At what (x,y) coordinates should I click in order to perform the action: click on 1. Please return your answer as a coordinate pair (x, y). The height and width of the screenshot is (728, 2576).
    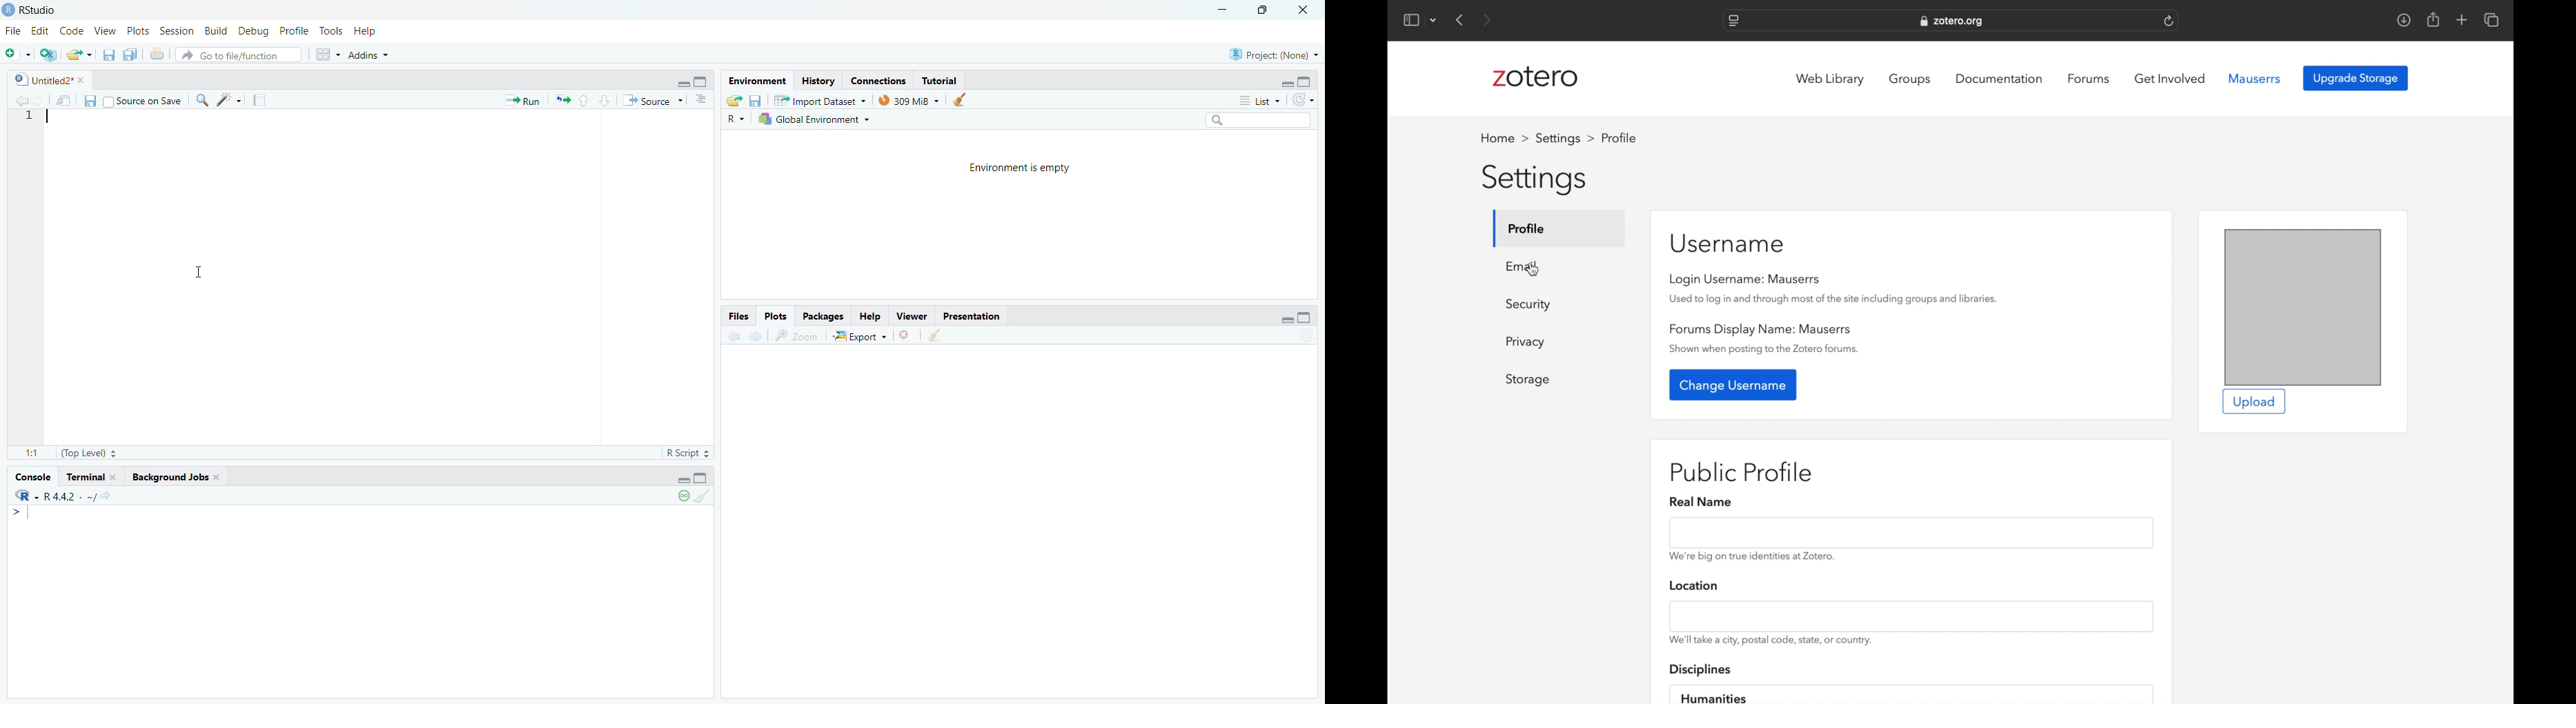
    Looking at the image, I should click on (36, 123).